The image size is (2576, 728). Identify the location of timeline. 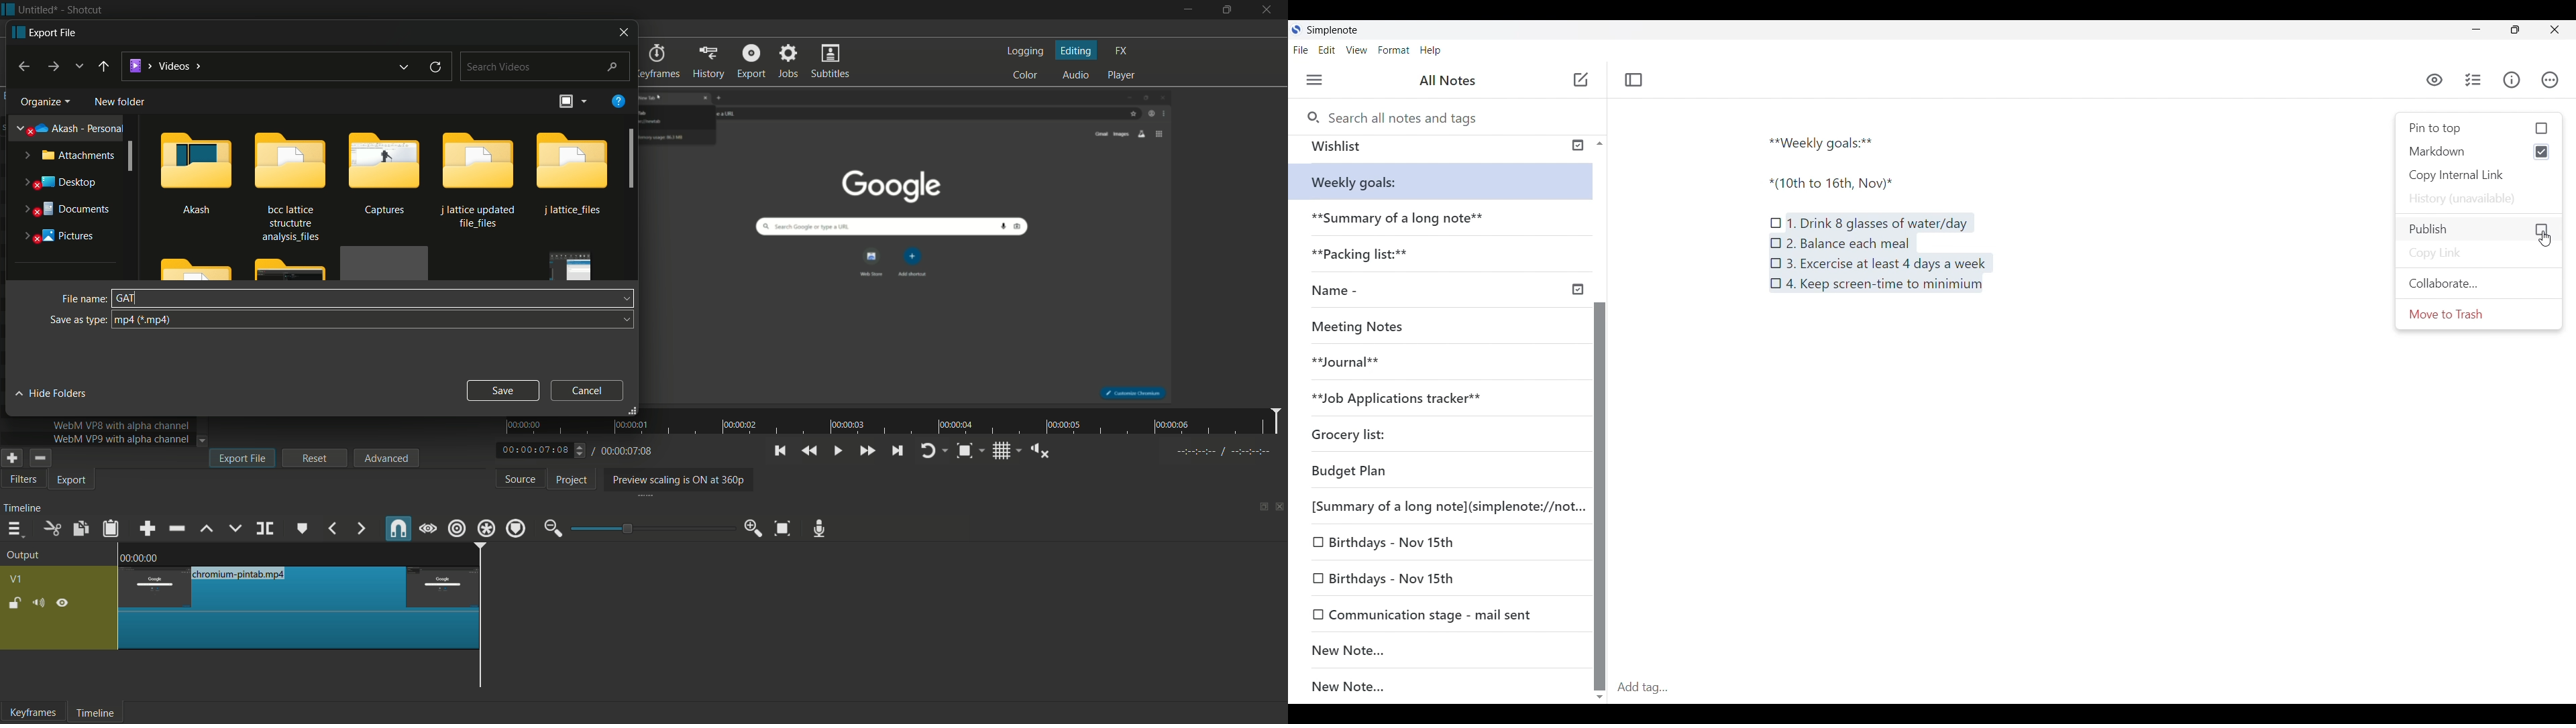
(93, 714).